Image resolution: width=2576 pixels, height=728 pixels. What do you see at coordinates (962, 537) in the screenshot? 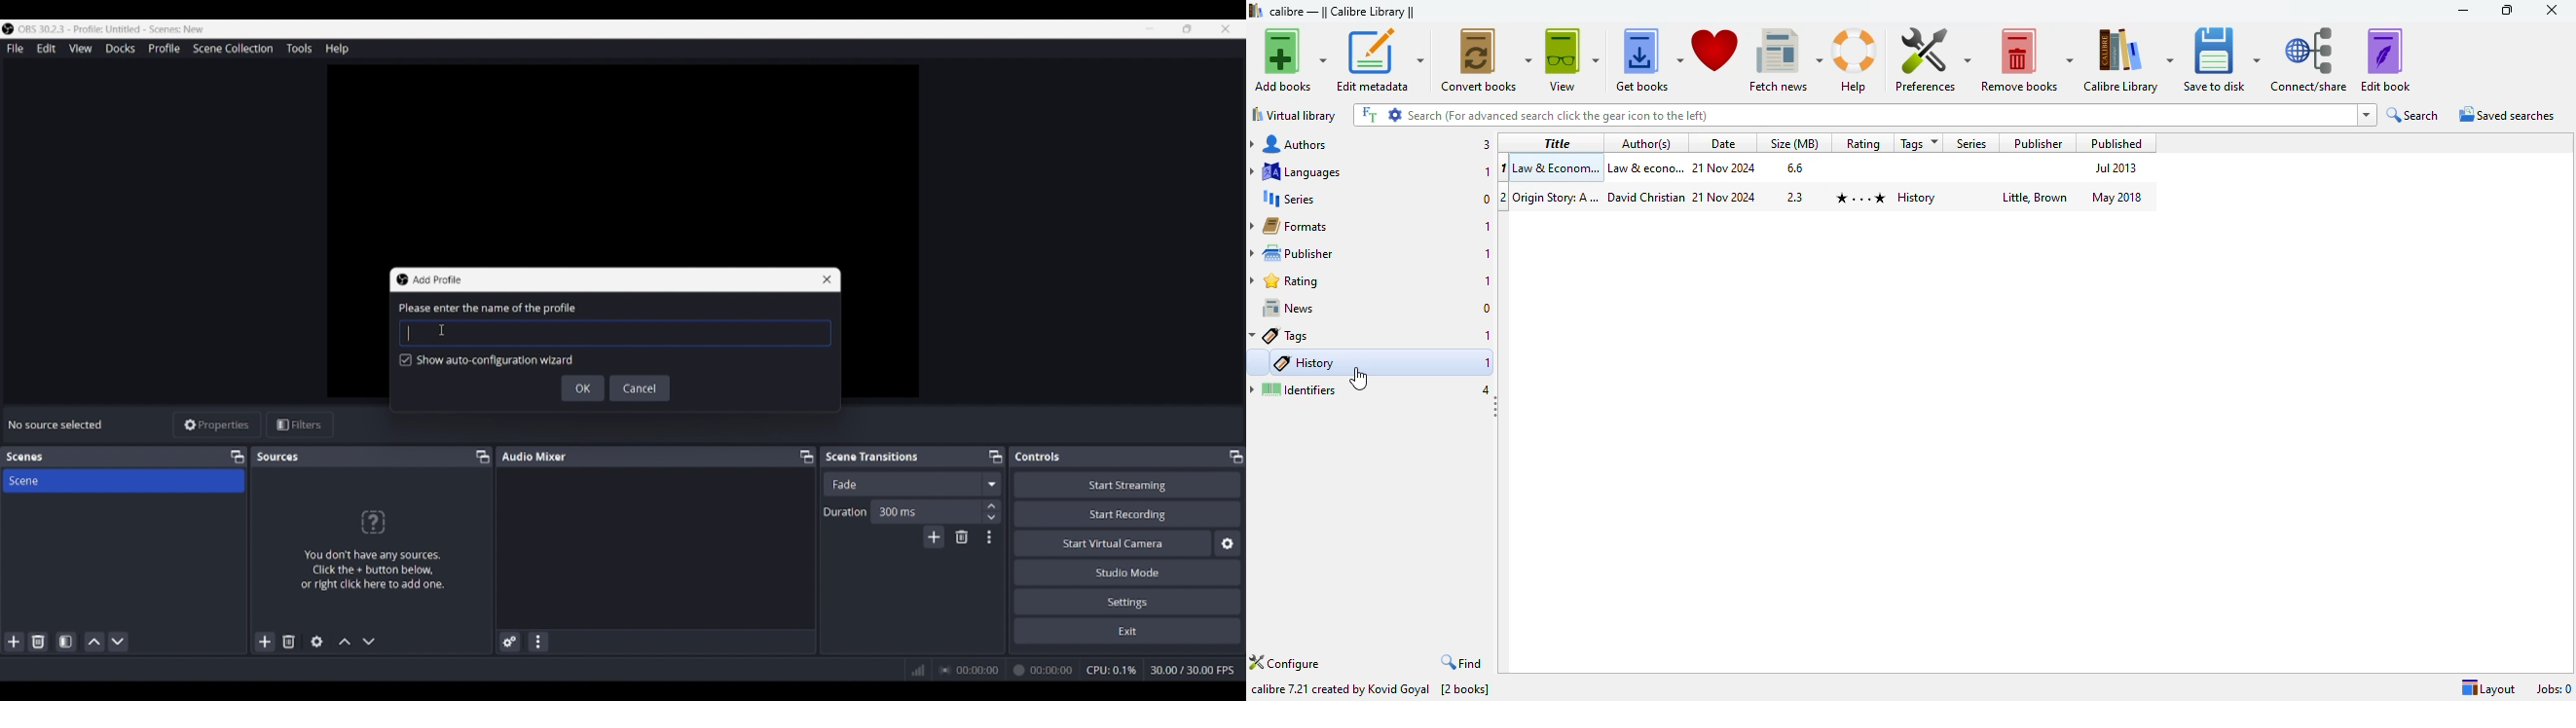
I see `Remove configurble transition` at bounding box center [962, 537].